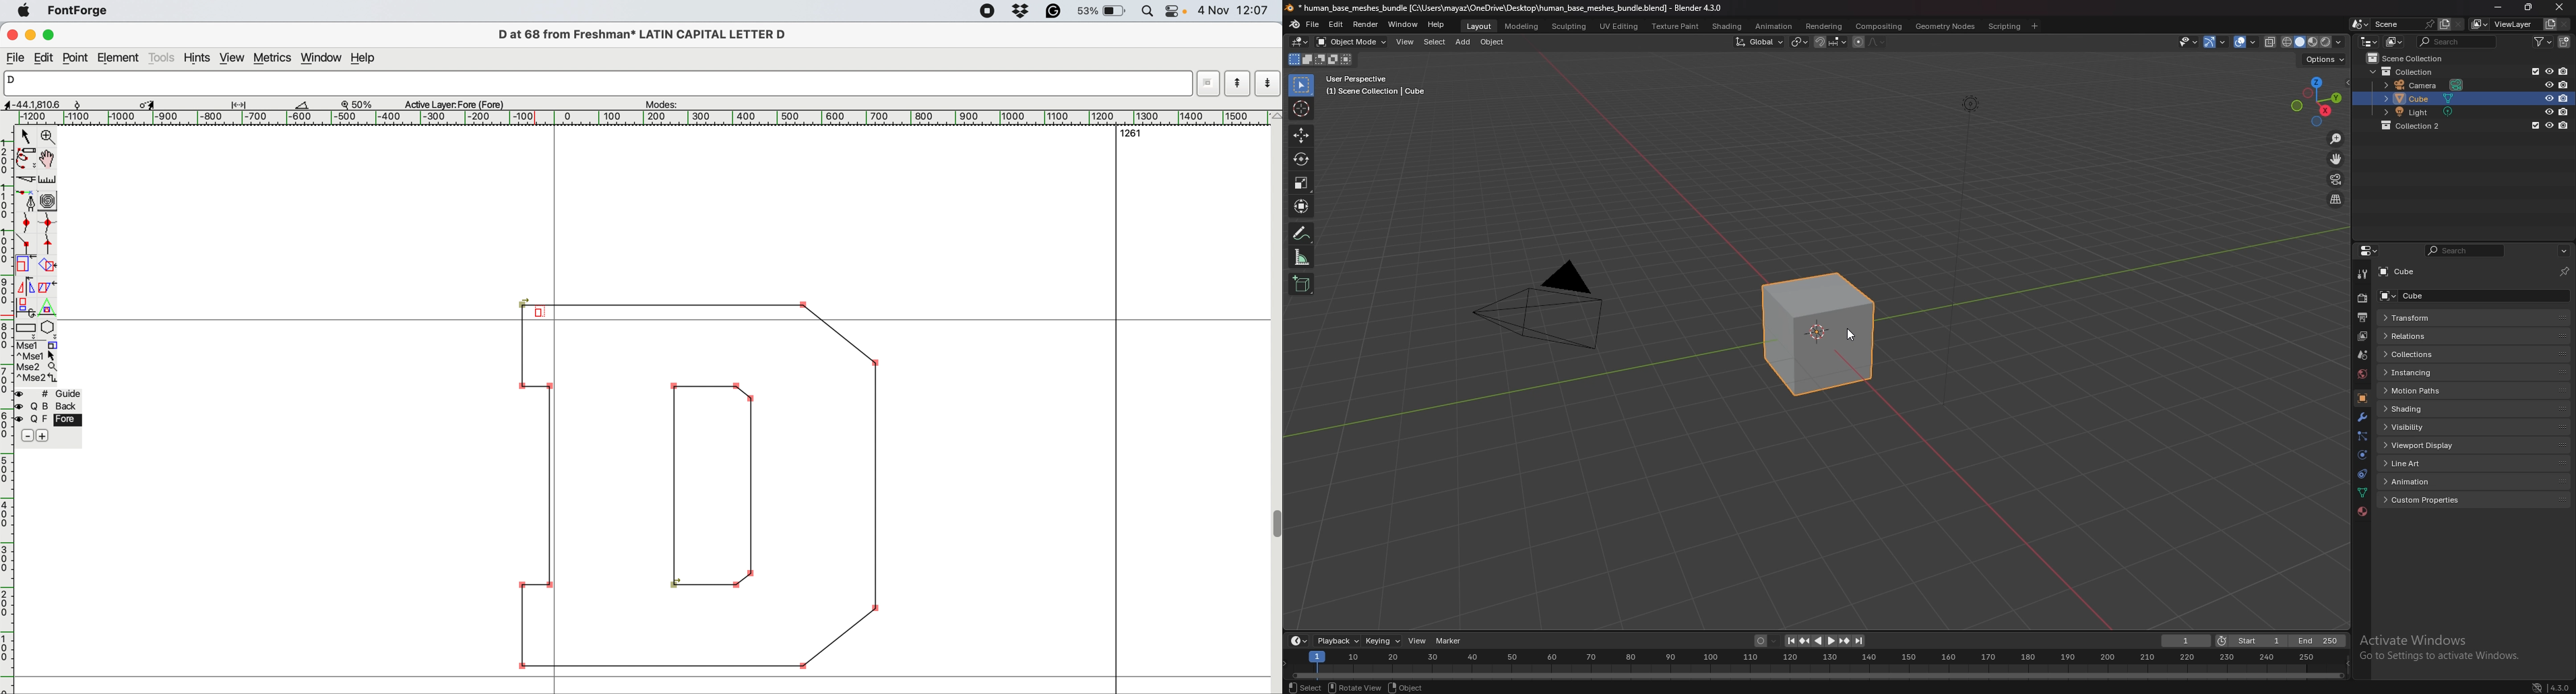  I want to click on hide in viewport, so click(2549, 125).